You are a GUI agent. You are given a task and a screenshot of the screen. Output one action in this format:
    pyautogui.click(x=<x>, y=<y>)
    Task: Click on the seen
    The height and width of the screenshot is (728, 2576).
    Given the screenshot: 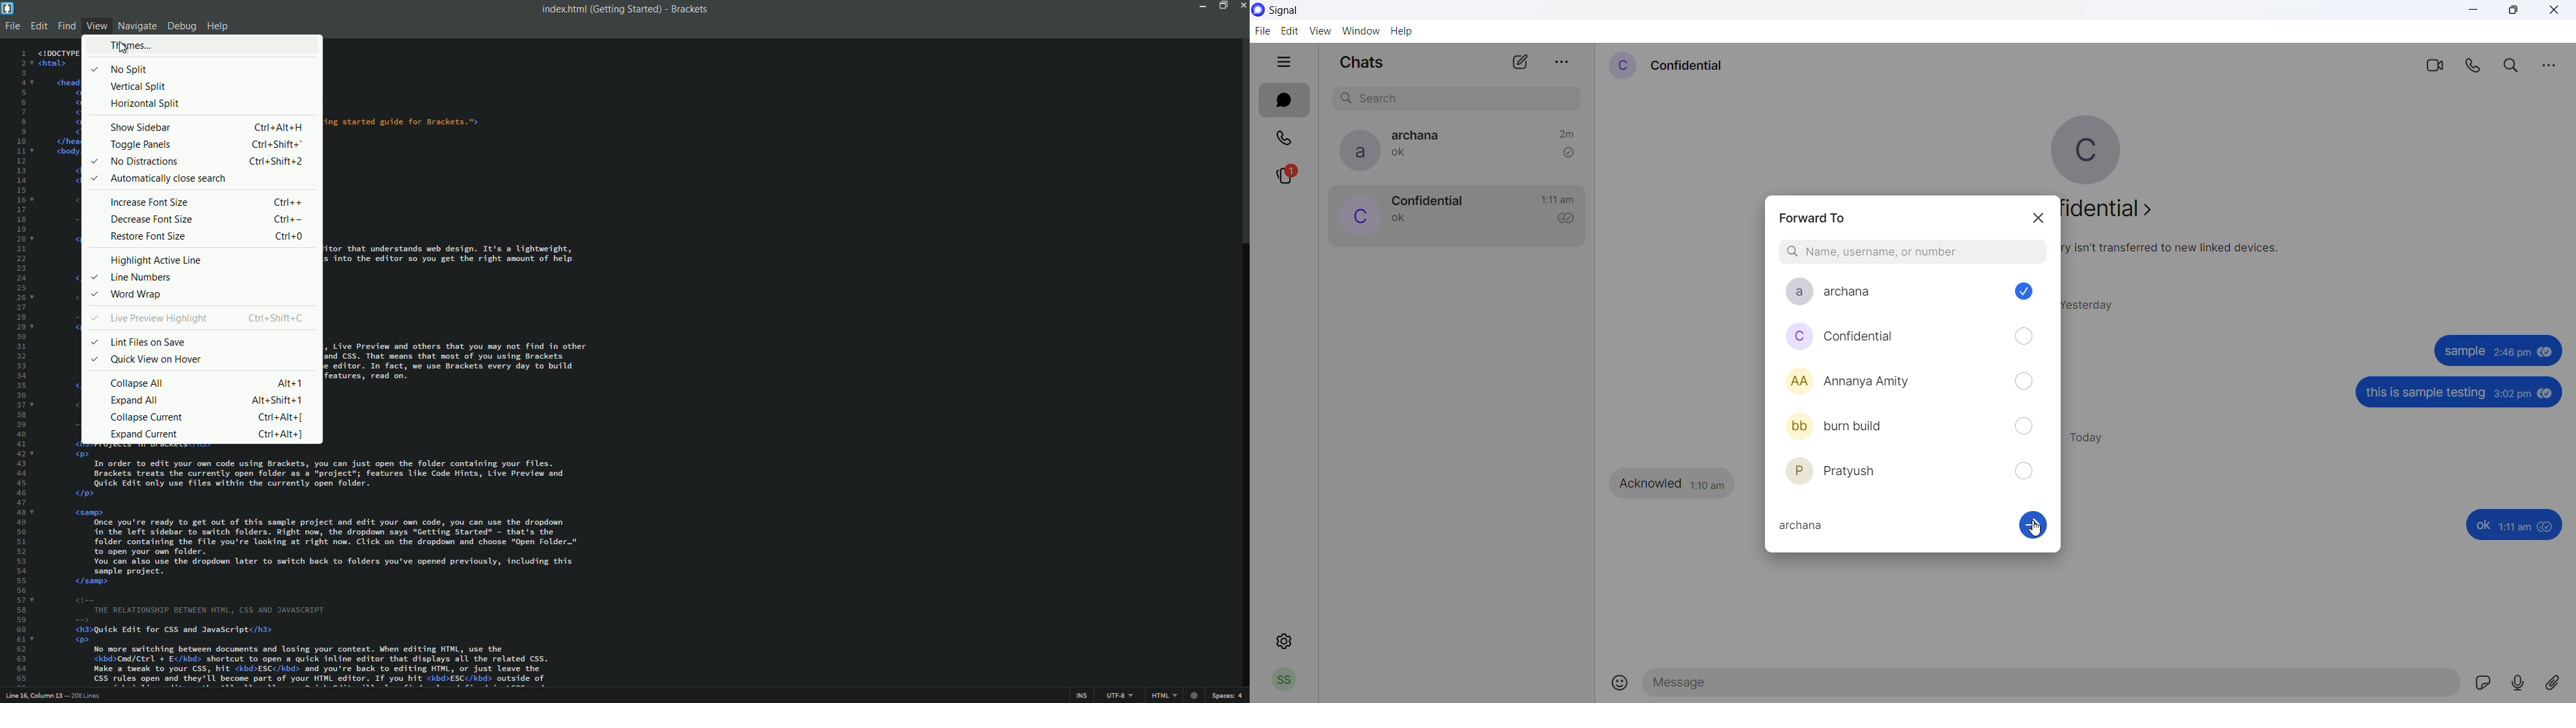 What is the action you would take?
    pyautogui.click(x=2548, y=527)
    